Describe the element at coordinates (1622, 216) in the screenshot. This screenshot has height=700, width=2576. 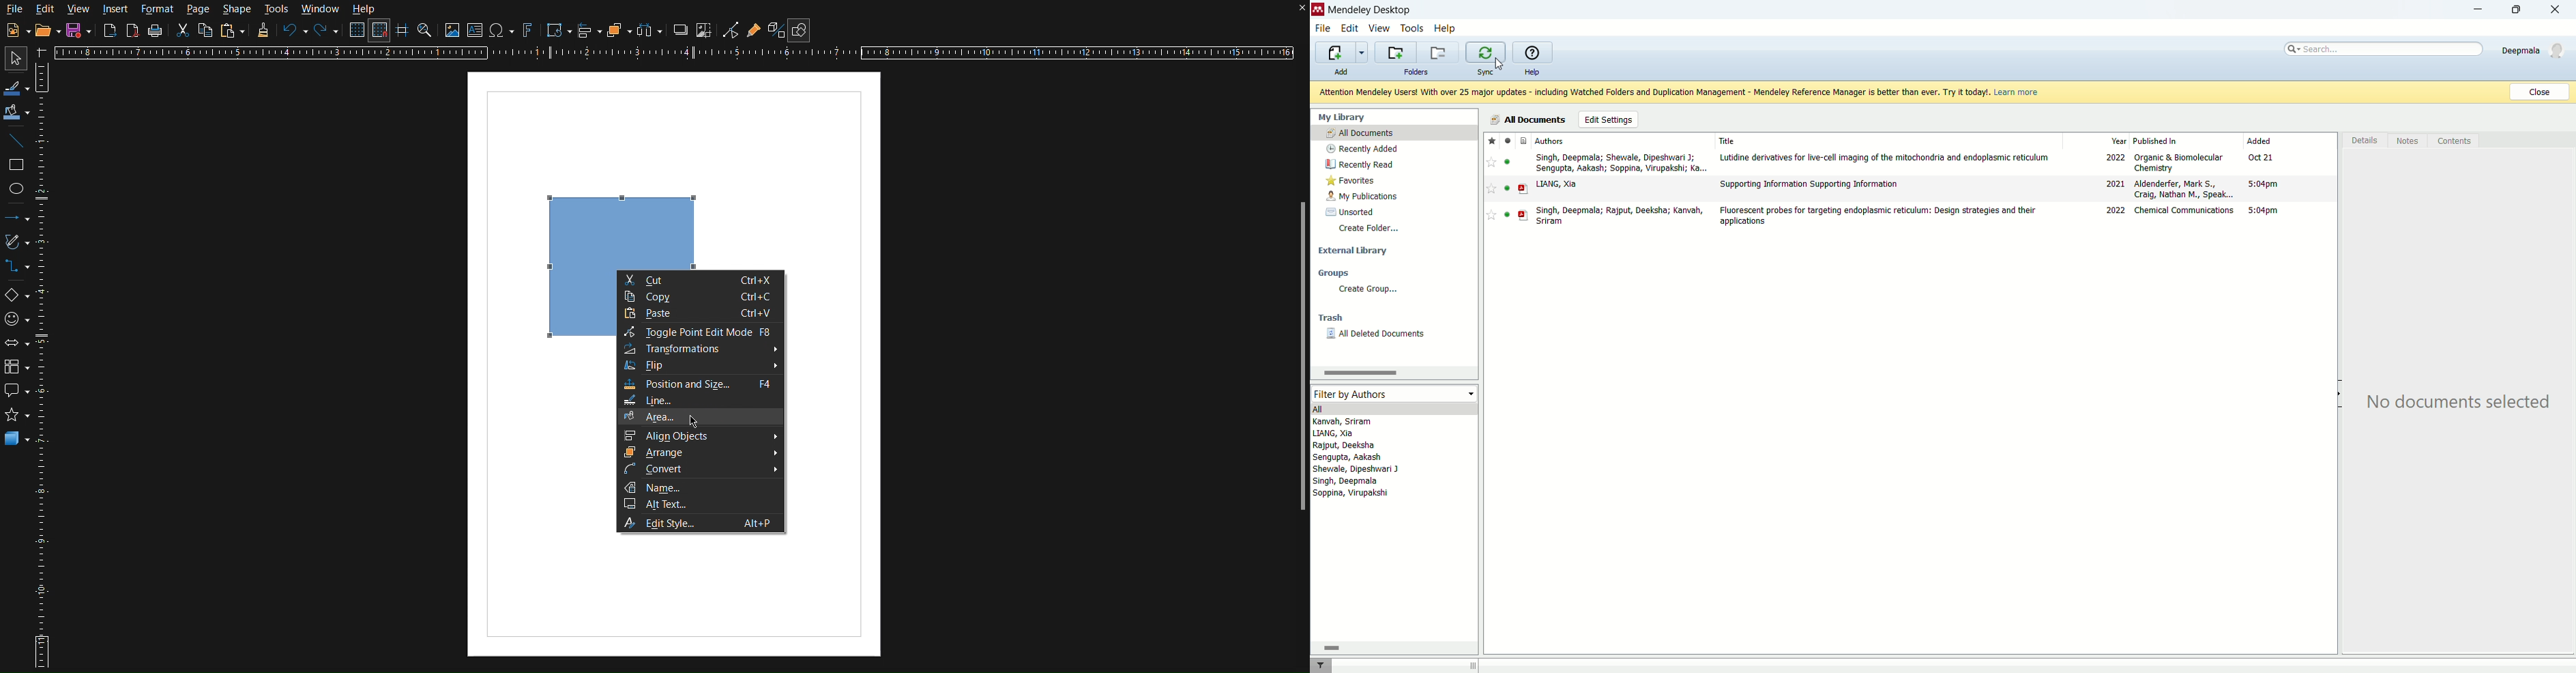
I see `Singh, Deepmala; Rajput, Deeksha; Kanvah, Sriram` at that location.